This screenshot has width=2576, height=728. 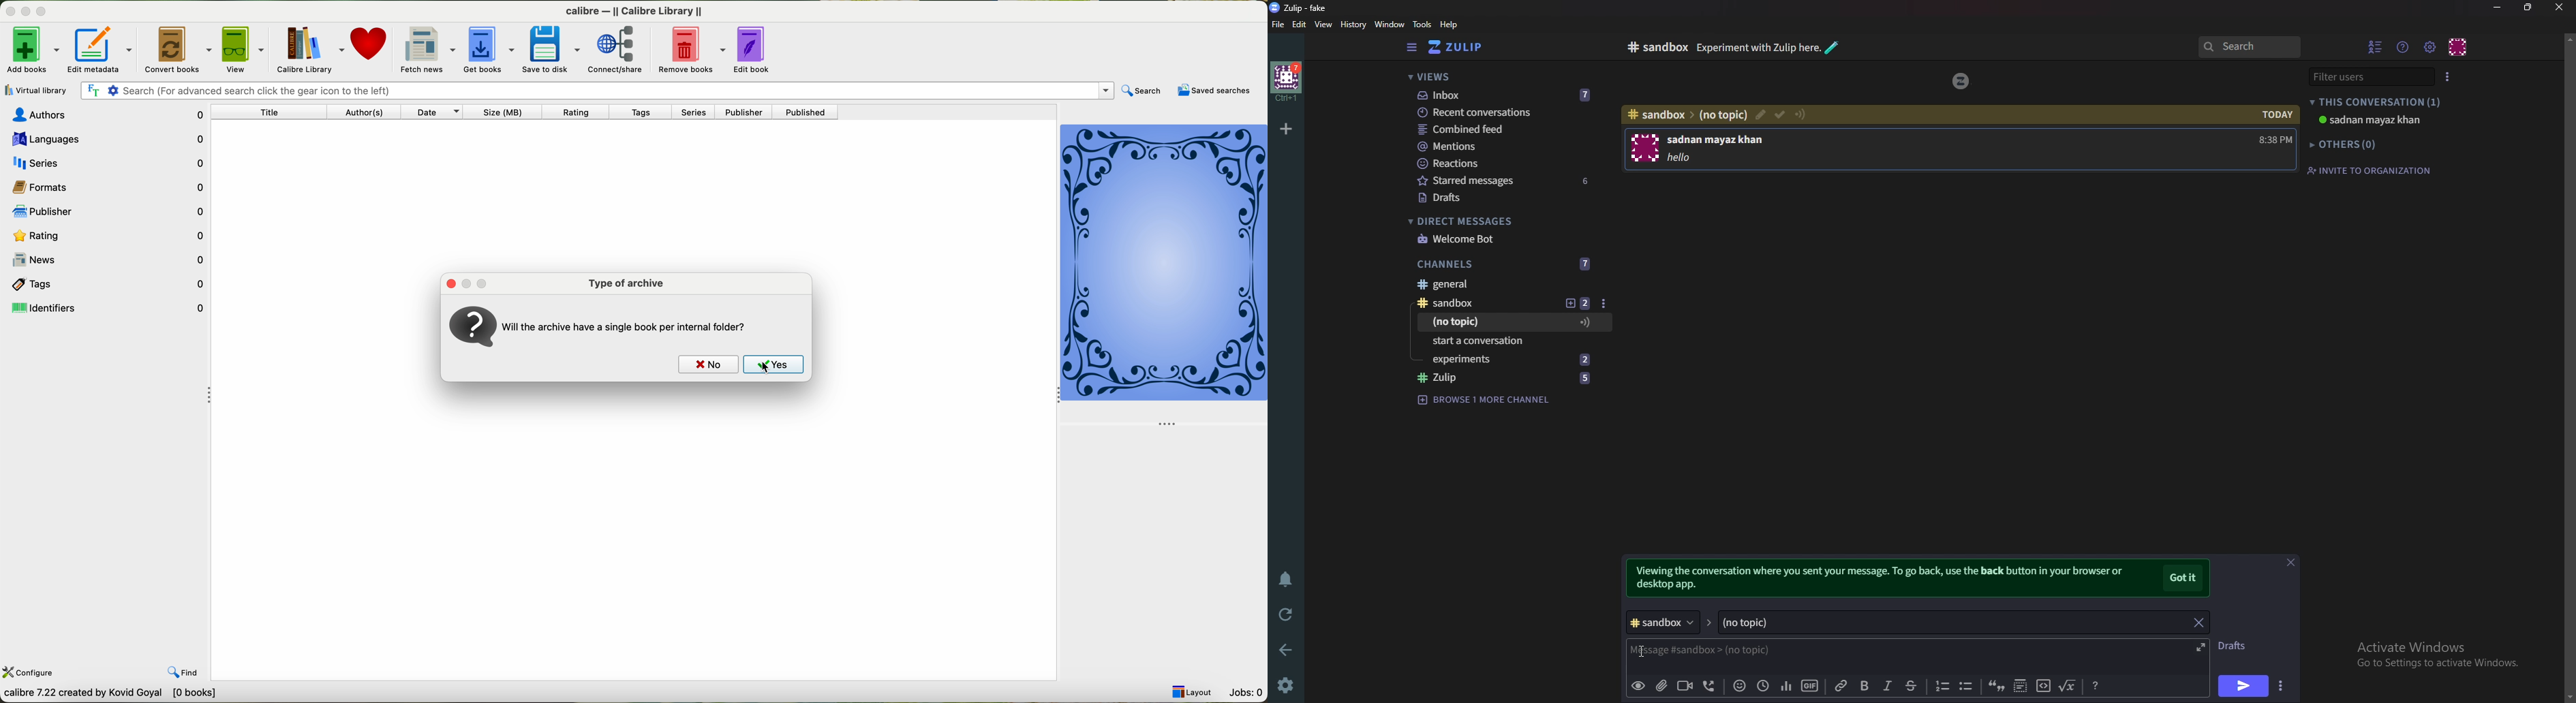 What do you see at coordinates (1912, 685) in the screenshot?
I see `Strike through` at bounding box center [1912, 685].